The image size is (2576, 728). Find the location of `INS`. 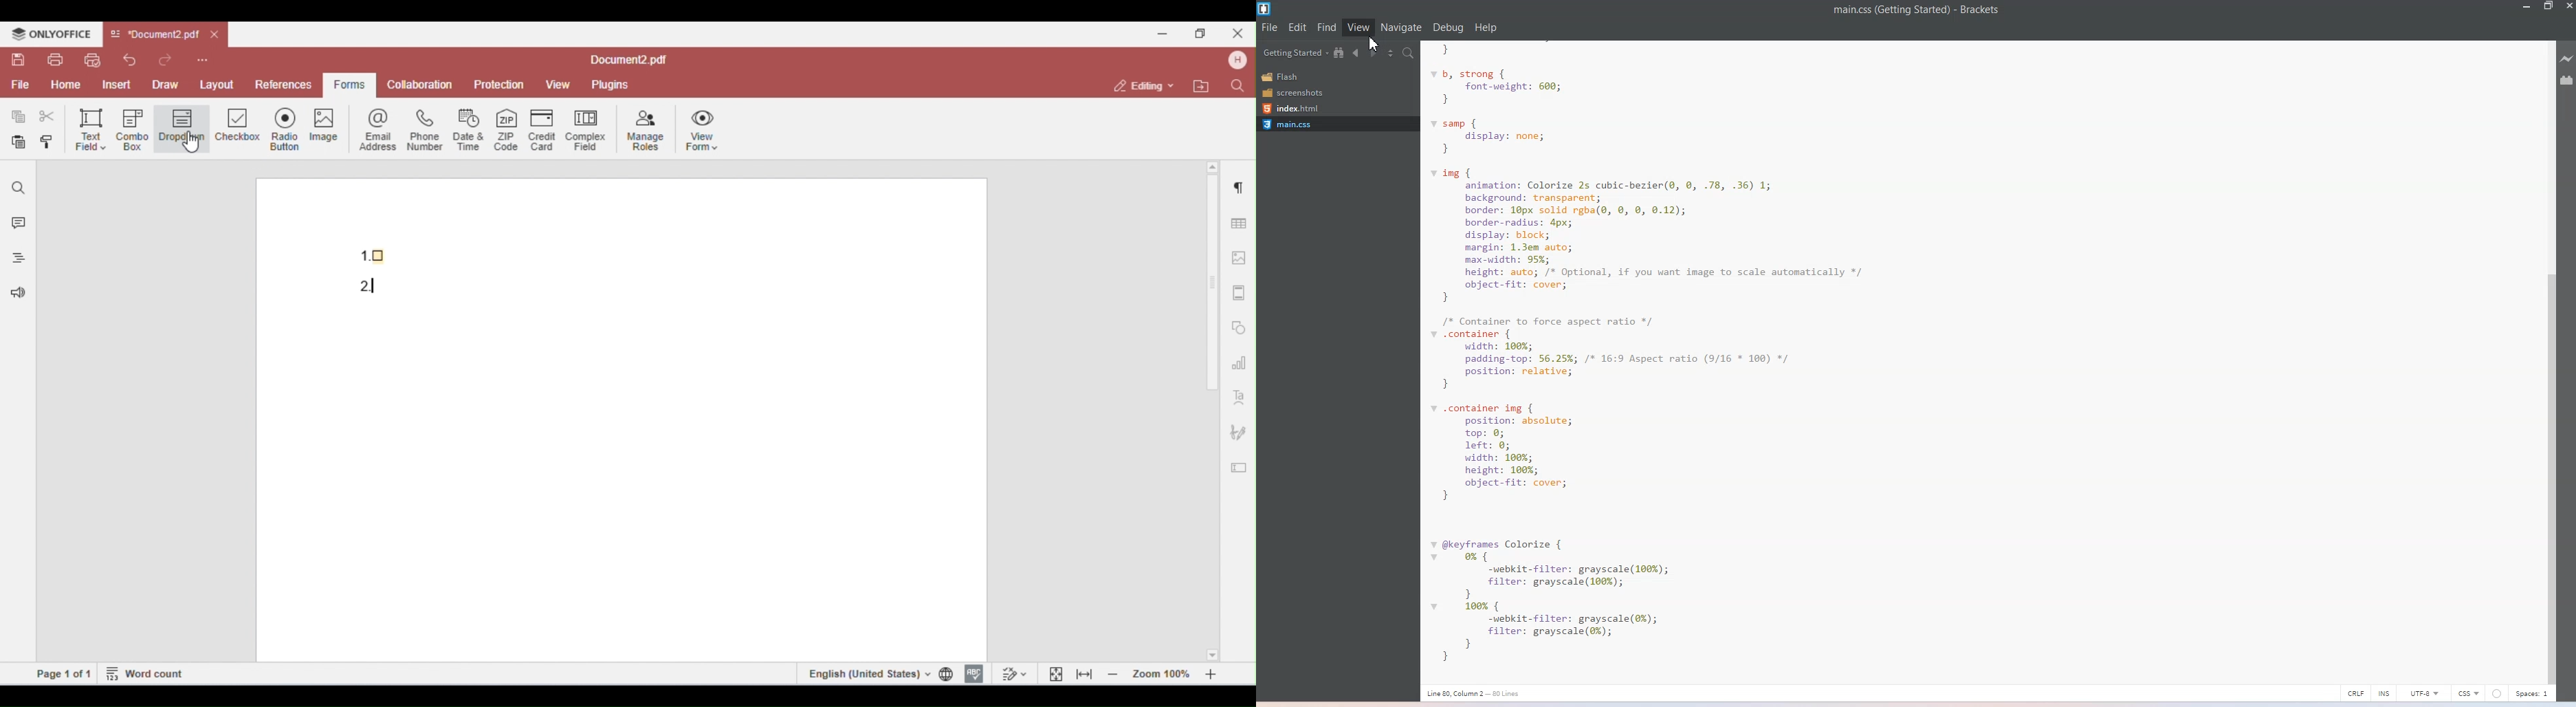

INS is located at coordinates (2386, 692).